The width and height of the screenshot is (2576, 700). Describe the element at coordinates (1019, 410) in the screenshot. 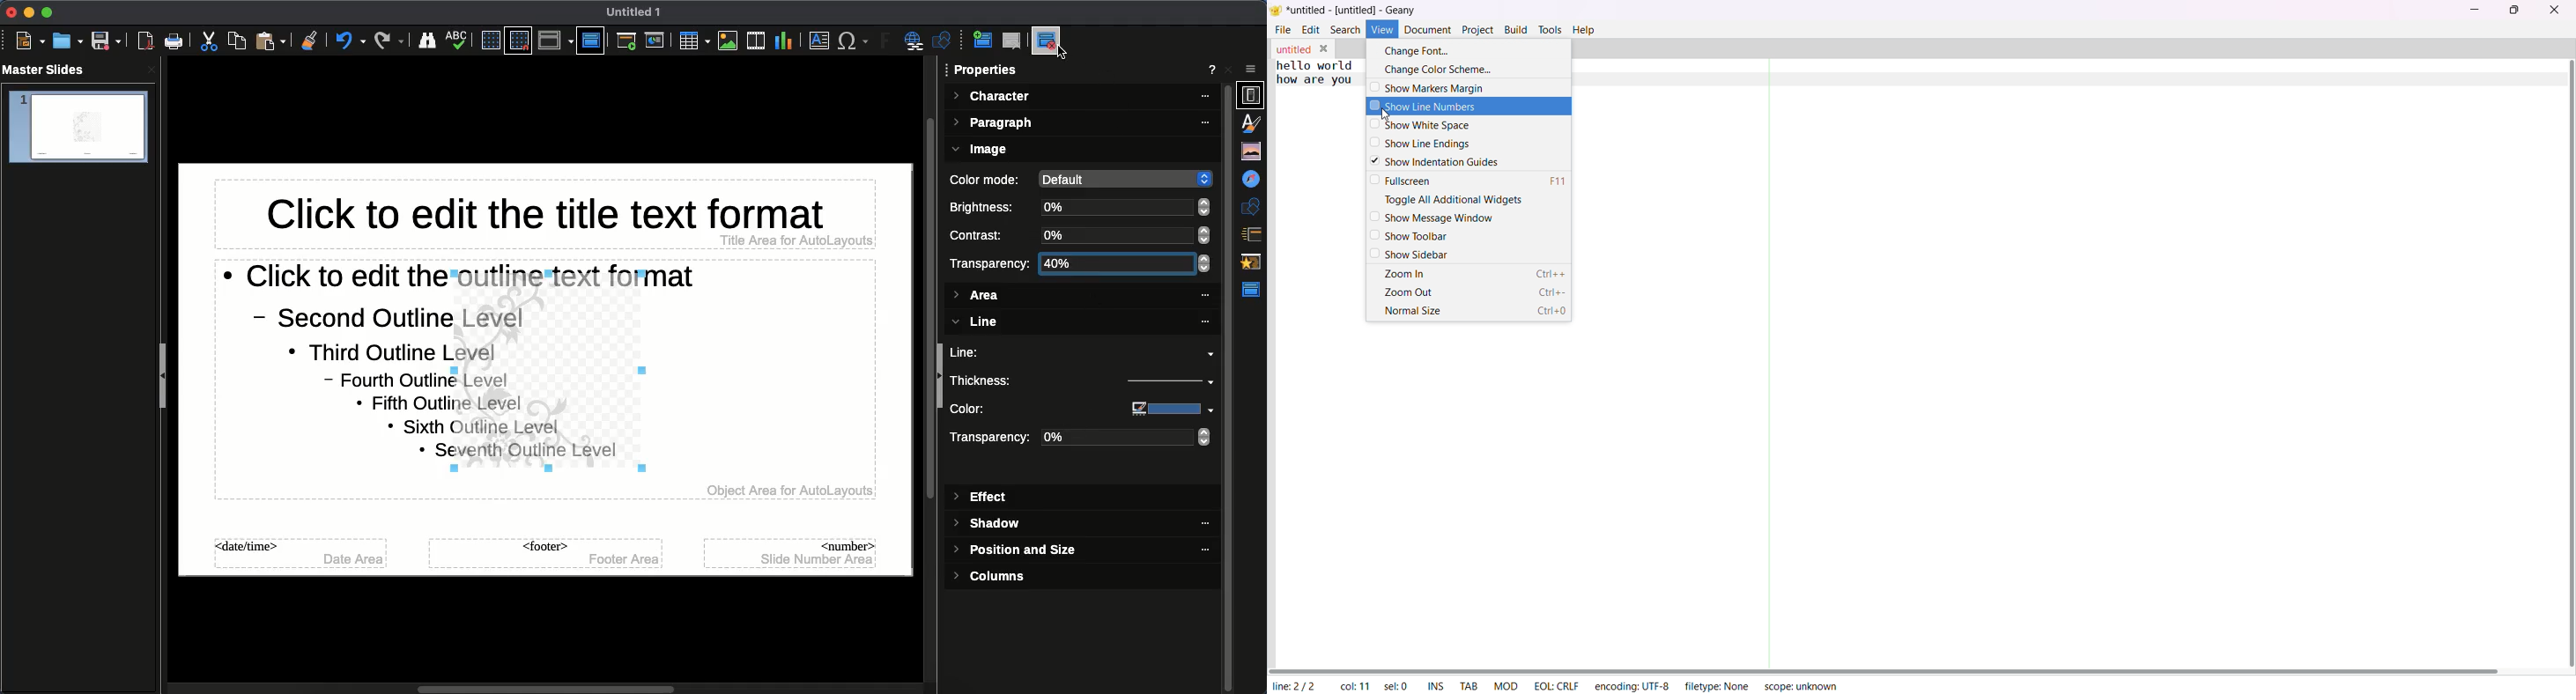

I see `Color` at that location.